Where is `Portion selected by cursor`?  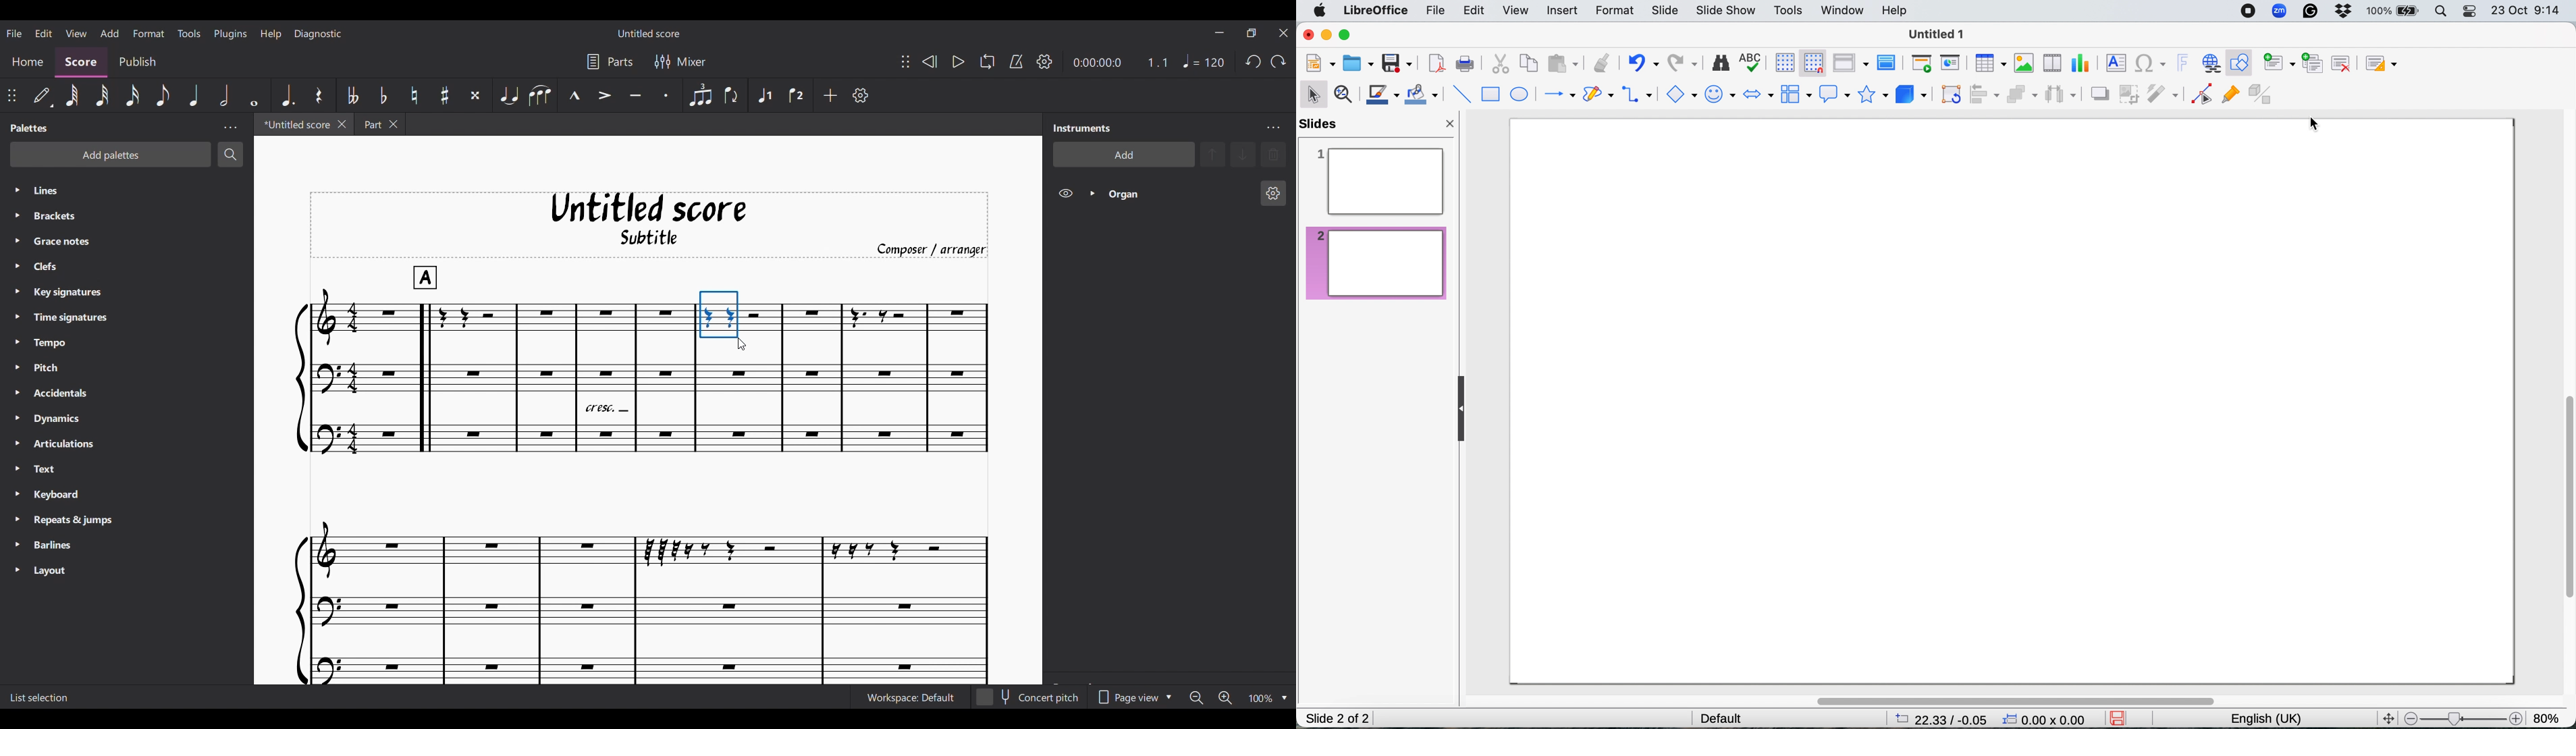
Portion selected by cursor is located at coordinates (719, 315).